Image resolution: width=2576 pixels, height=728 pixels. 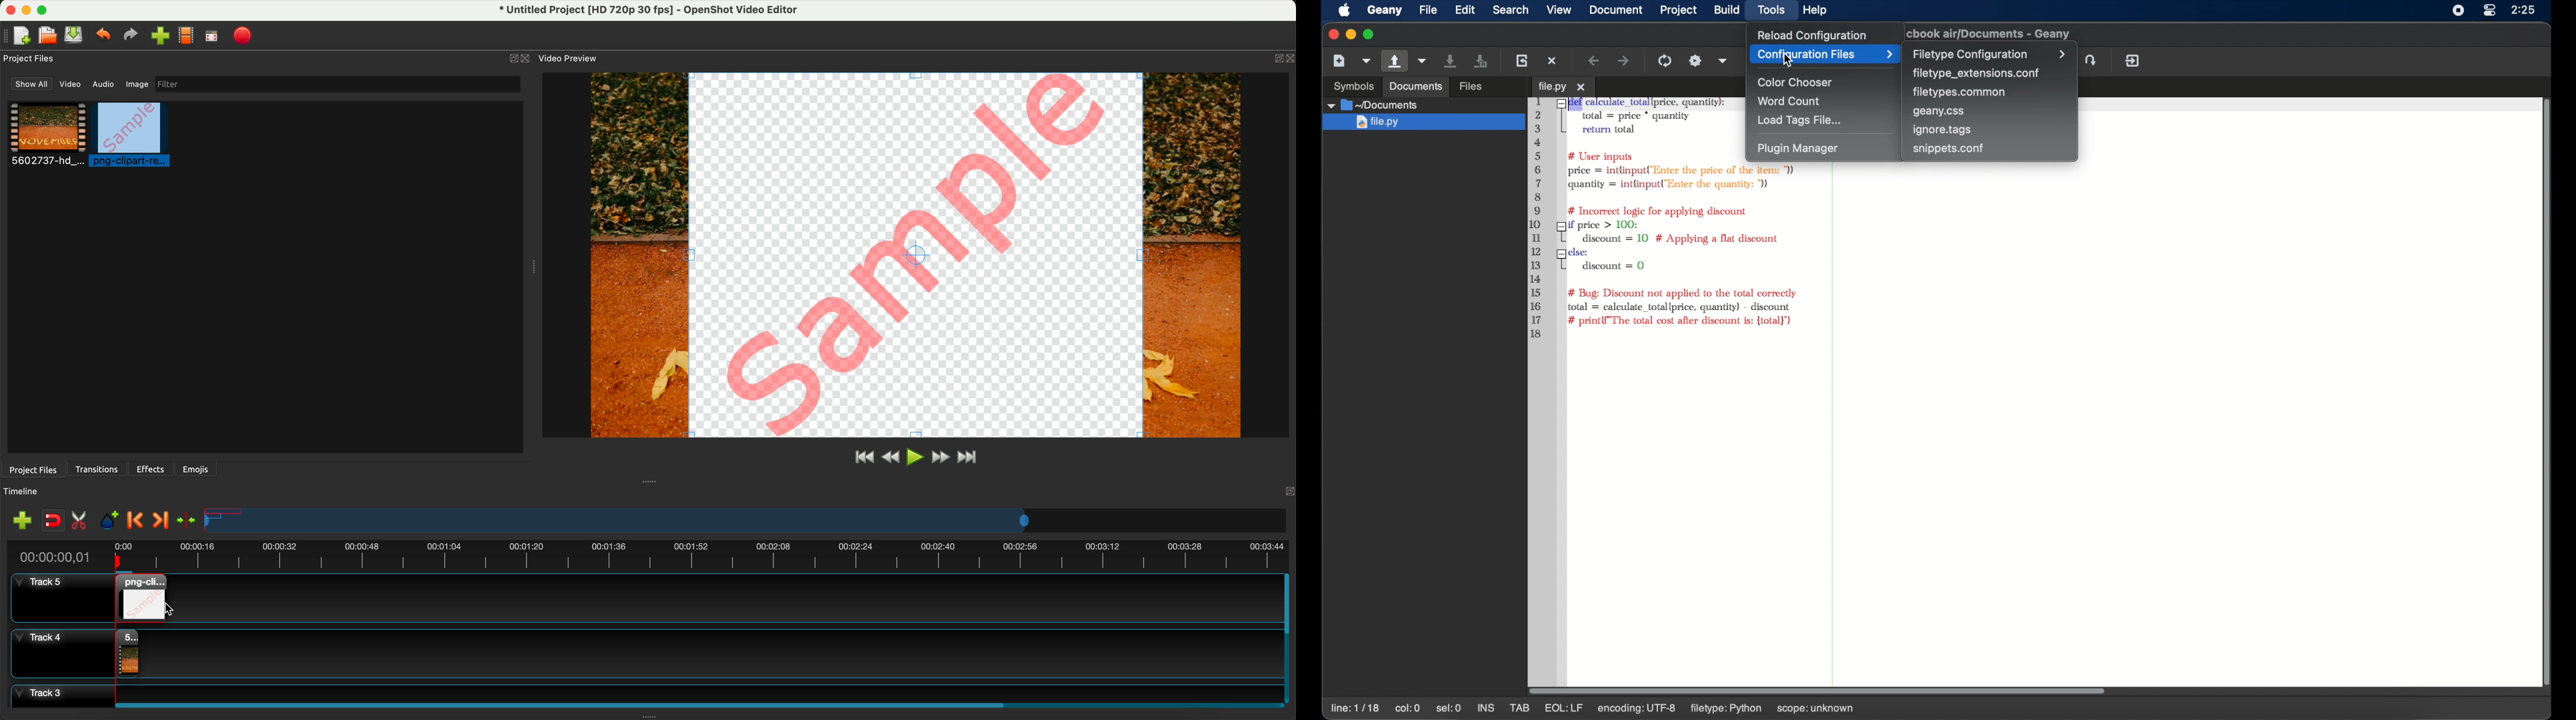 I want to click on navigate backward a location, so click(x=1595, y=61).